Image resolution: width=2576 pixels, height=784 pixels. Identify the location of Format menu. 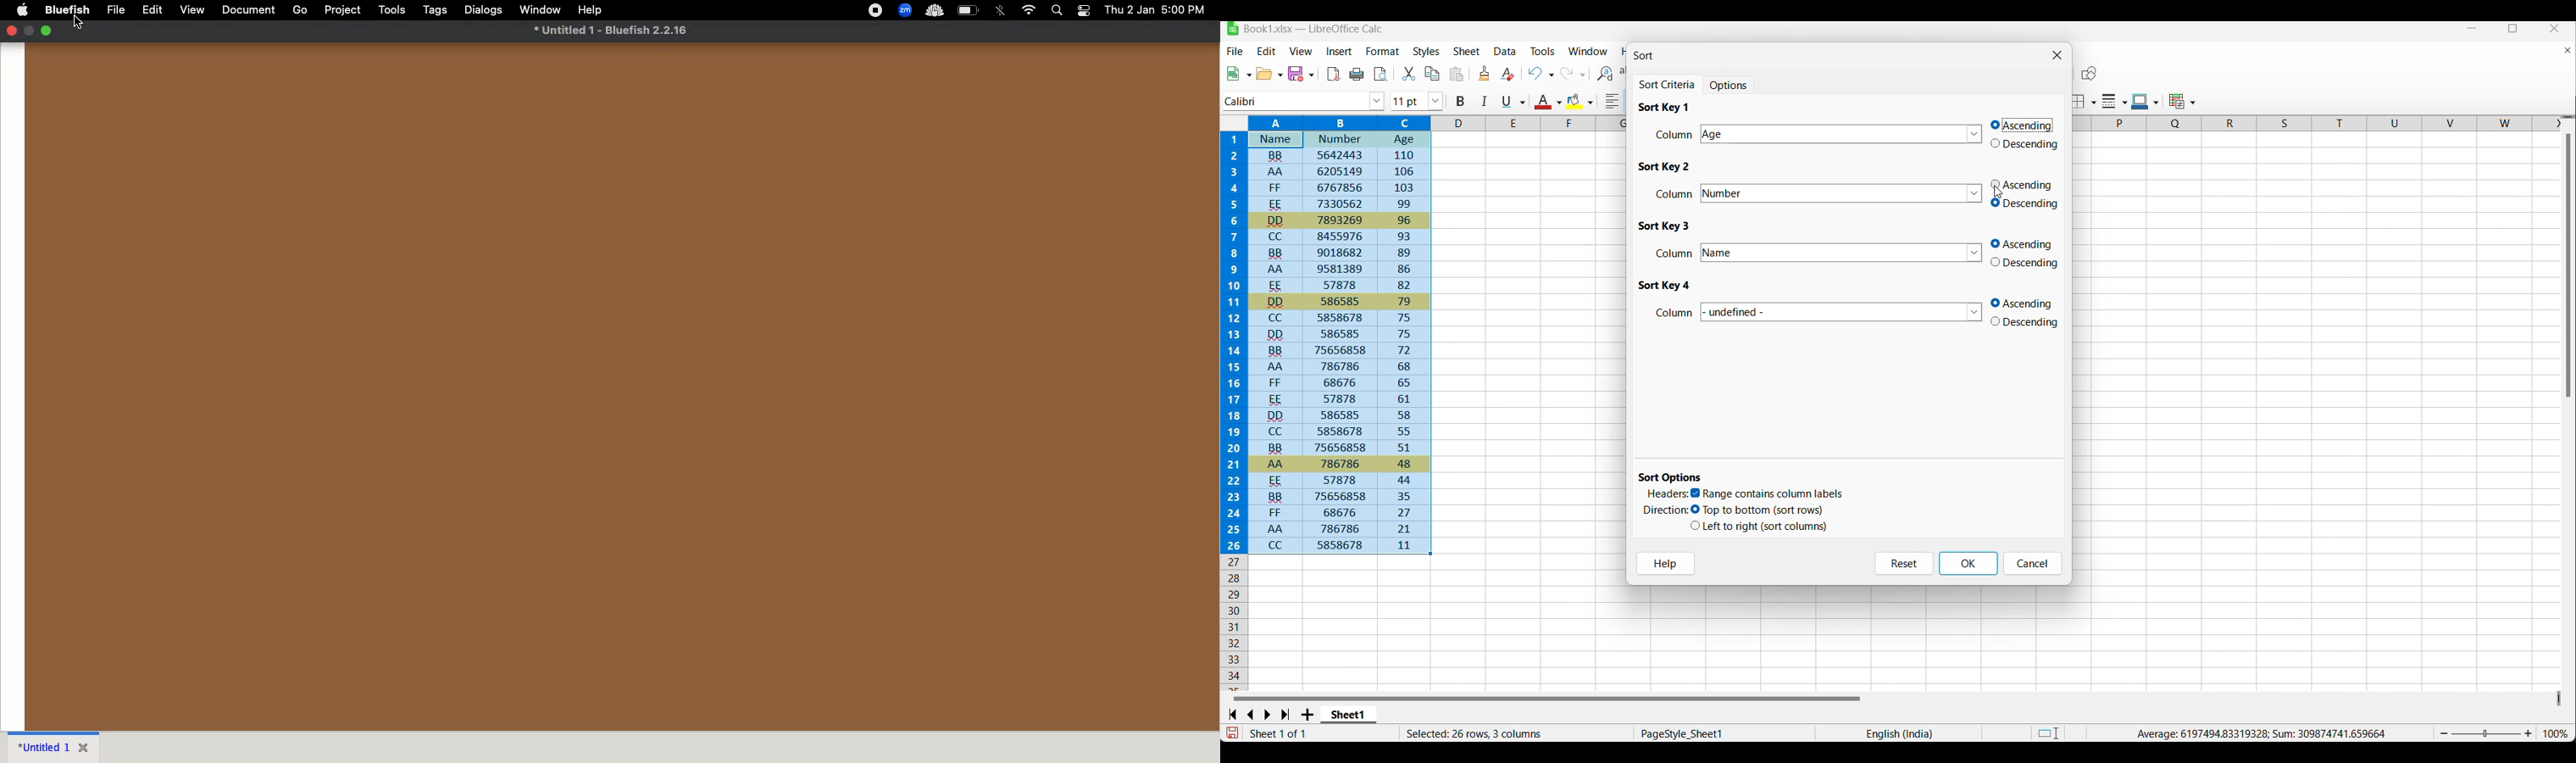
(1383, 51).